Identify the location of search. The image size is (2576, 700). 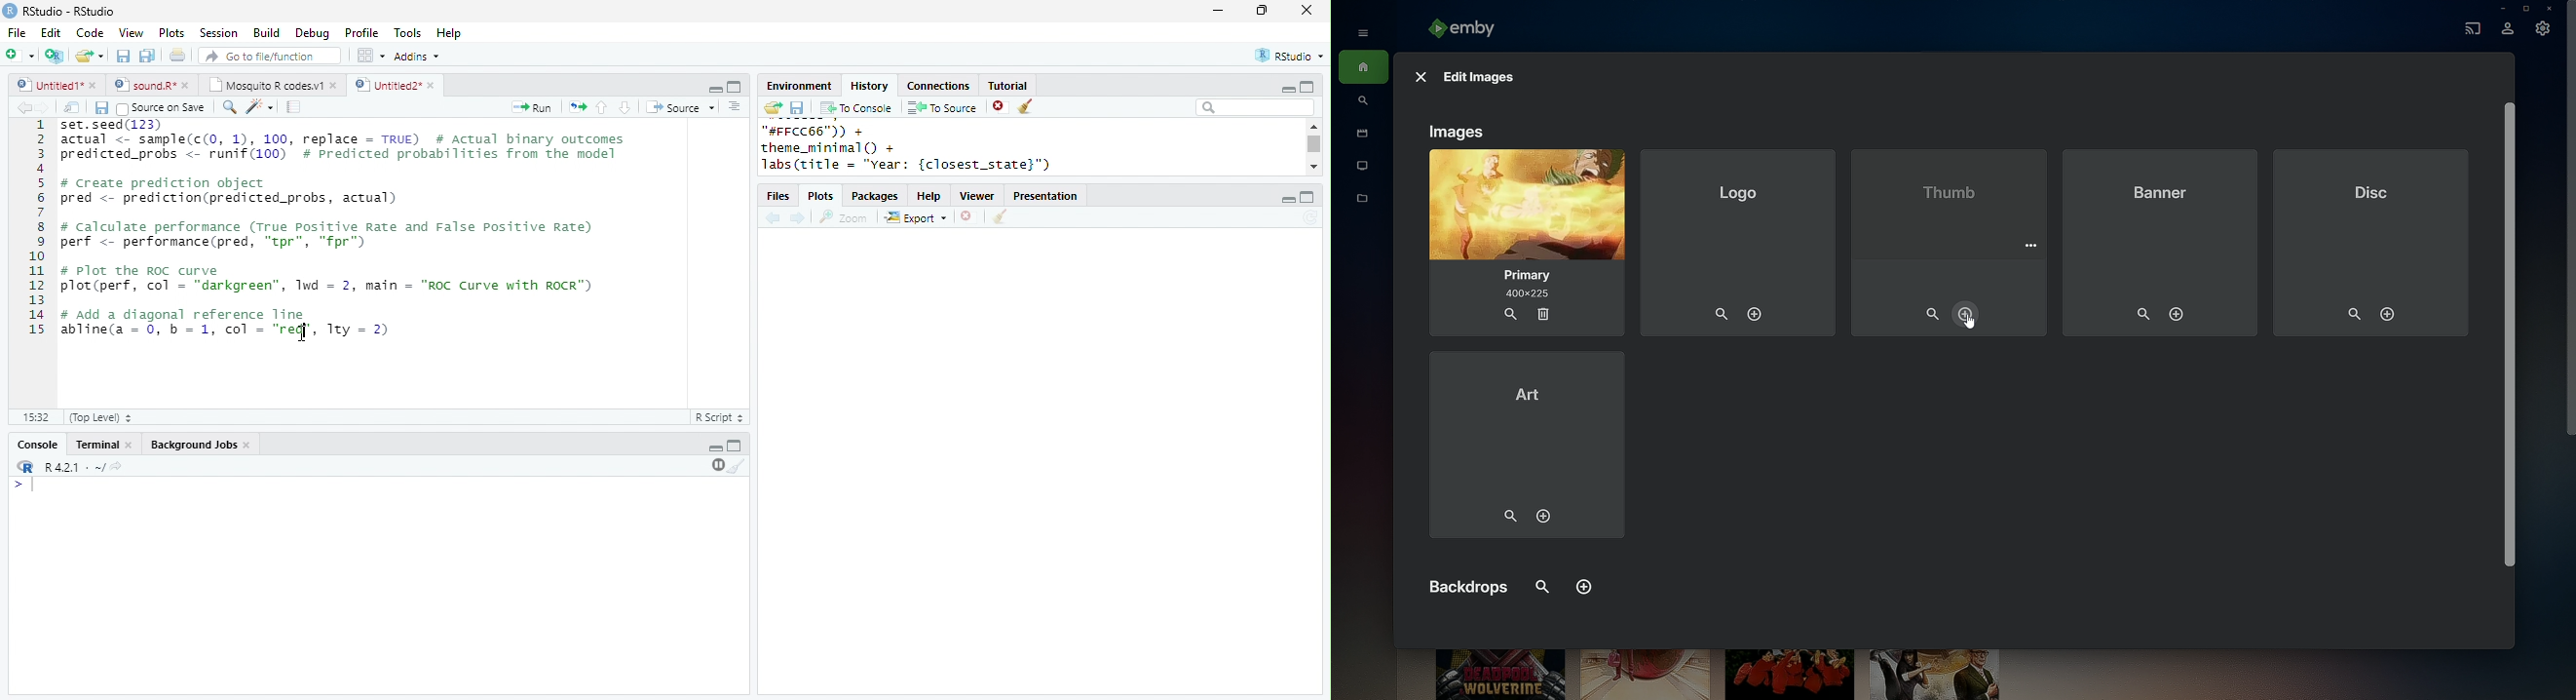
(230, 107).